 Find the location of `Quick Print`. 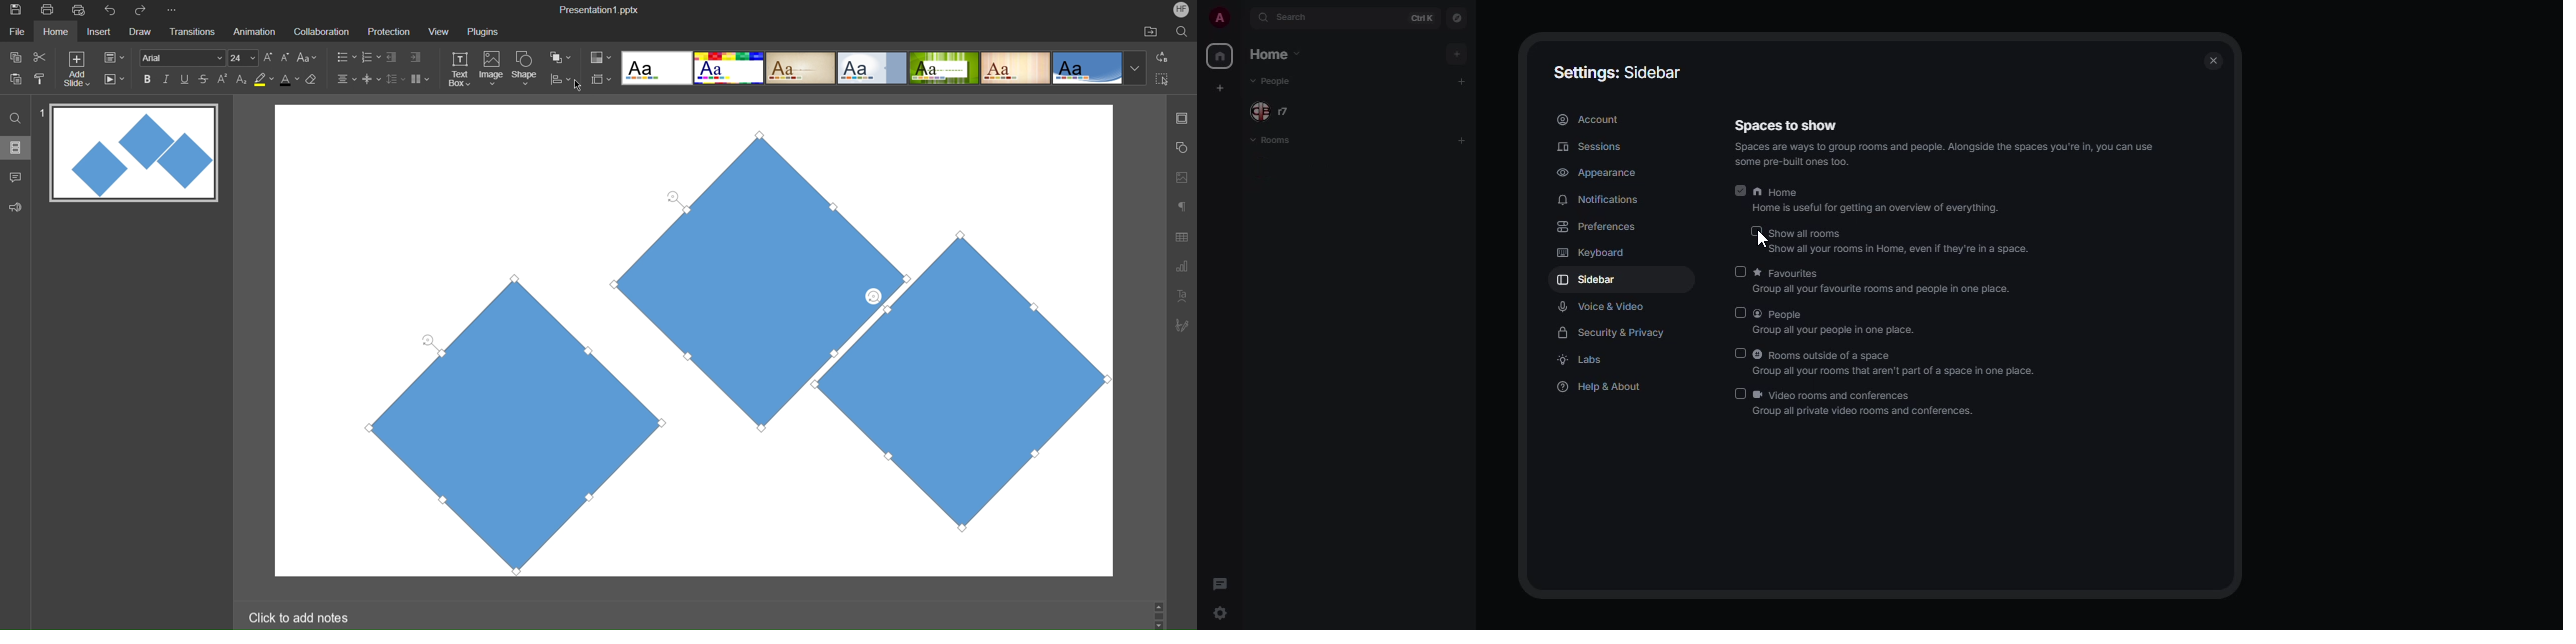

Quick Print is located at coordinates (80, 10).